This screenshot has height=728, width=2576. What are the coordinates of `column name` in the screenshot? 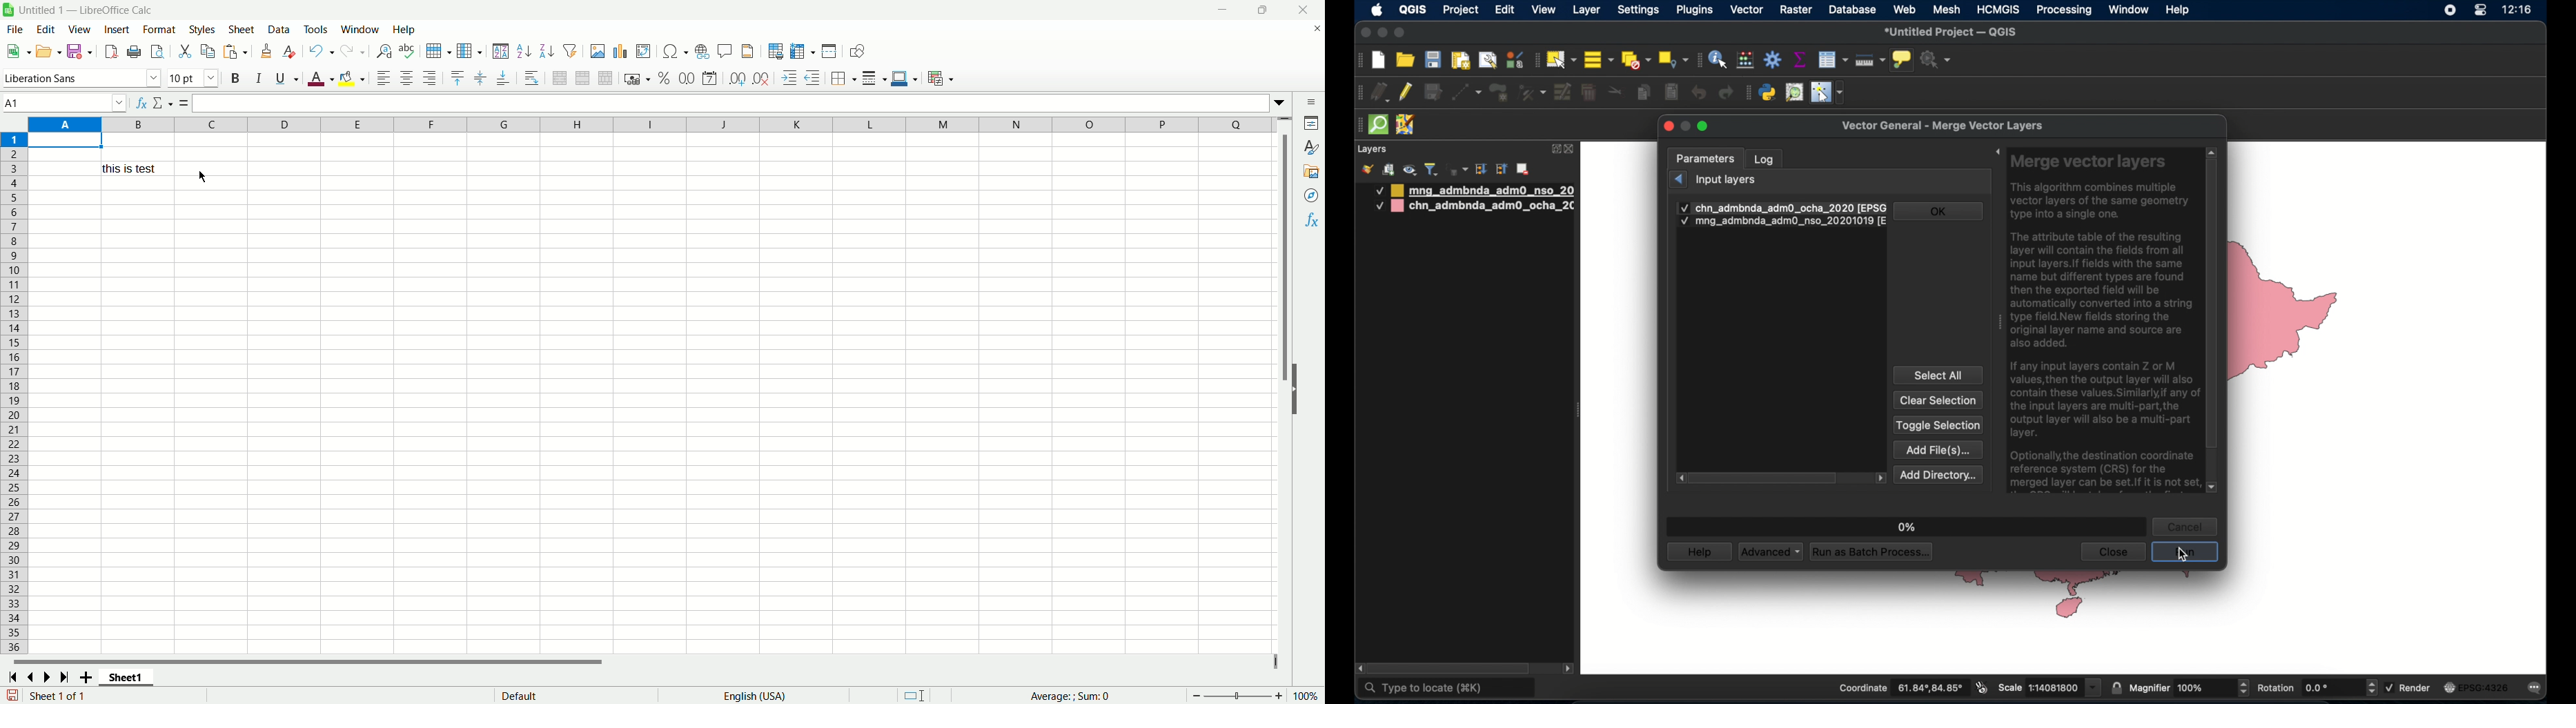 It's located at (648, 125).